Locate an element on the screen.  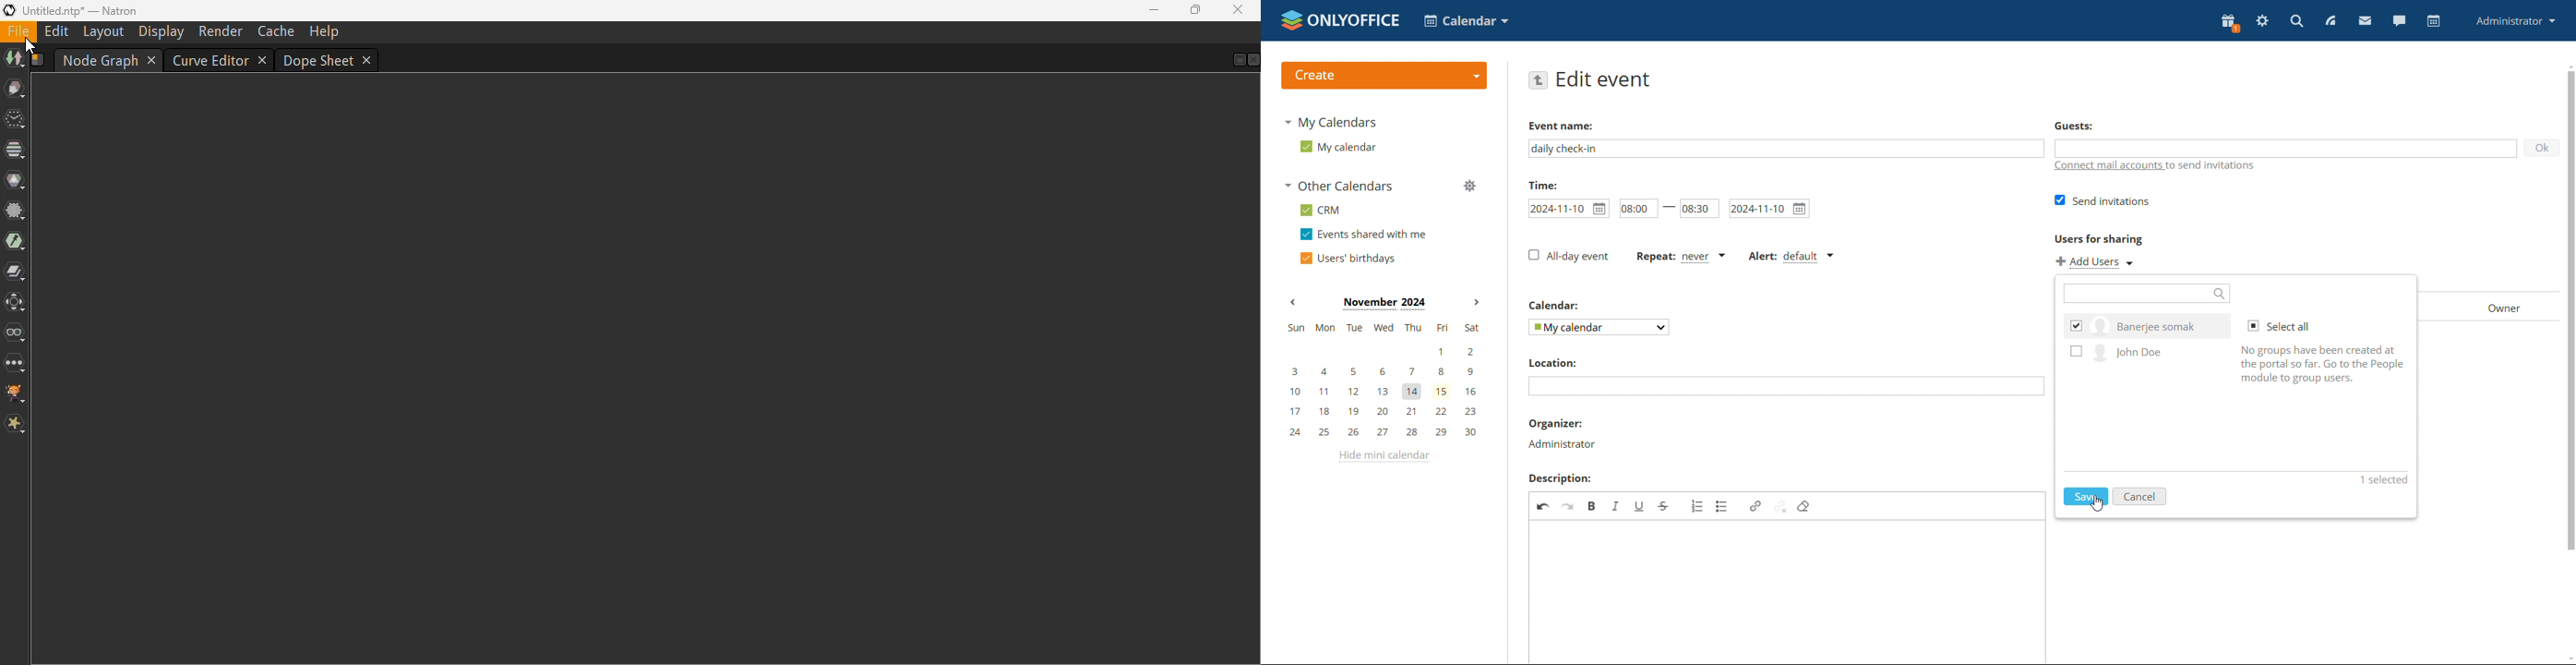
calendar: is located at coordinates (1557, 306).